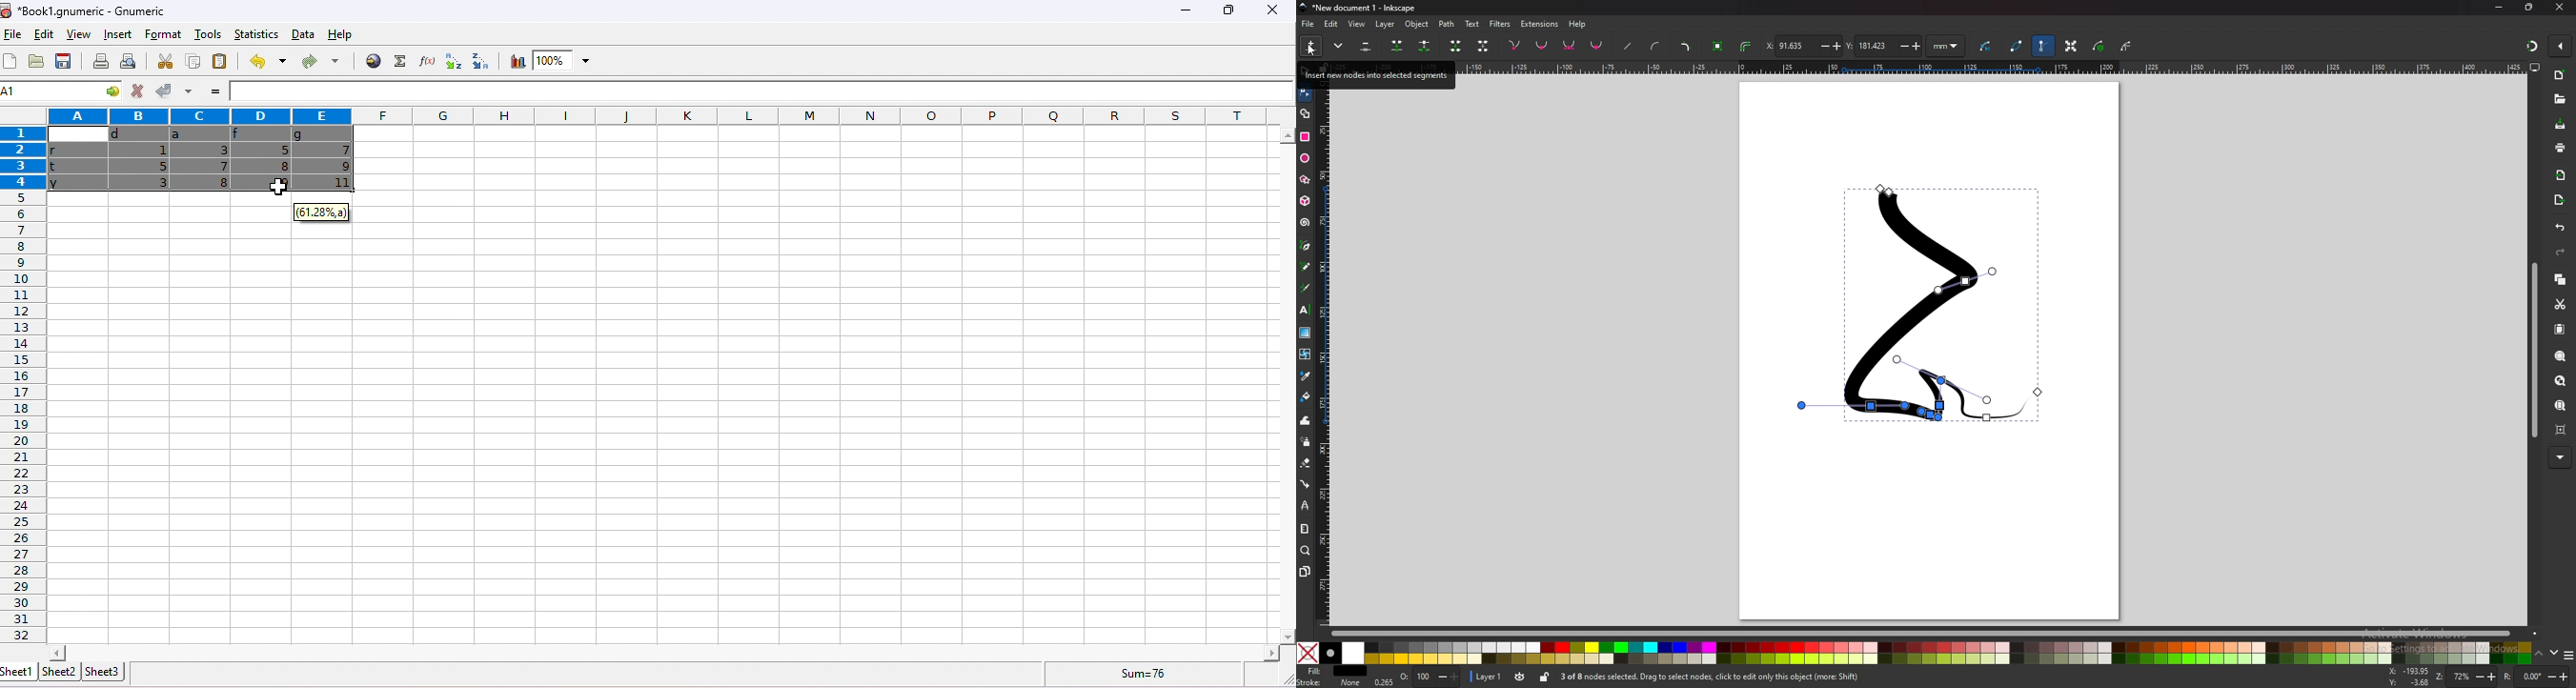  What do you see at coordinates (374, 60) in the screenshot?
I see `insert hyperlink` at bounding box center [374, 60].